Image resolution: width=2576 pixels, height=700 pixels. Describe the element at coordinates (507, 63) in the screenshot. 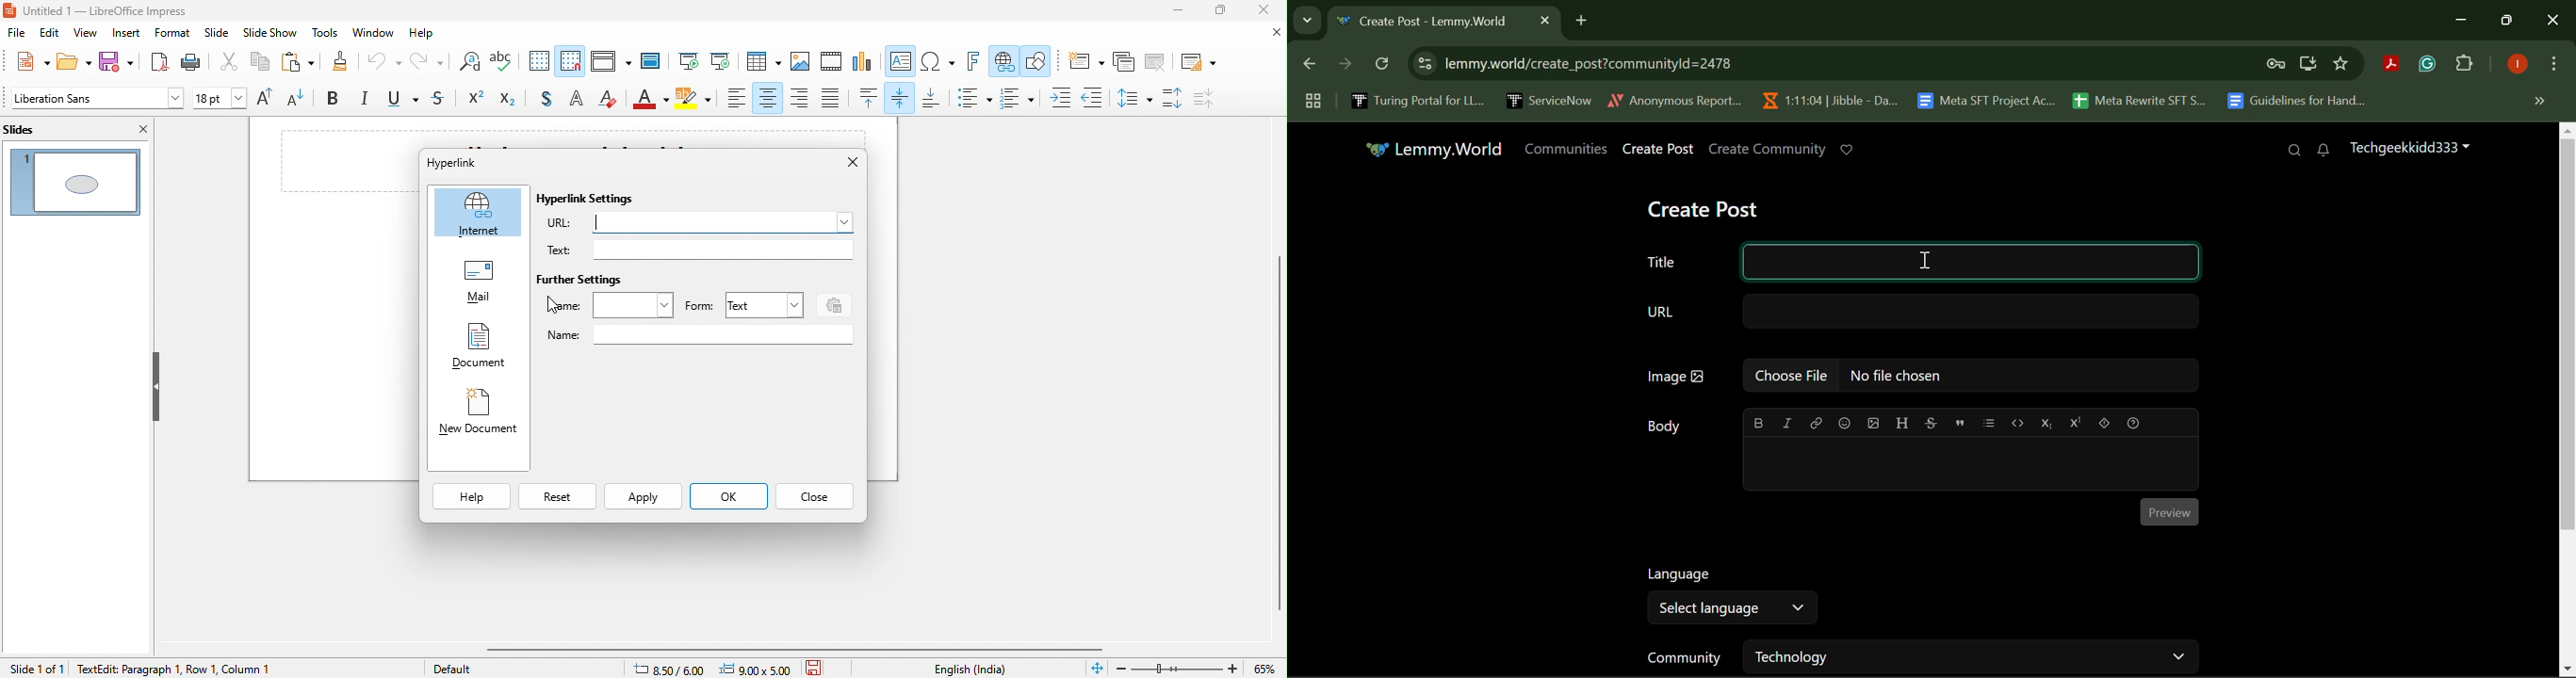

I see `spelling` at that location.